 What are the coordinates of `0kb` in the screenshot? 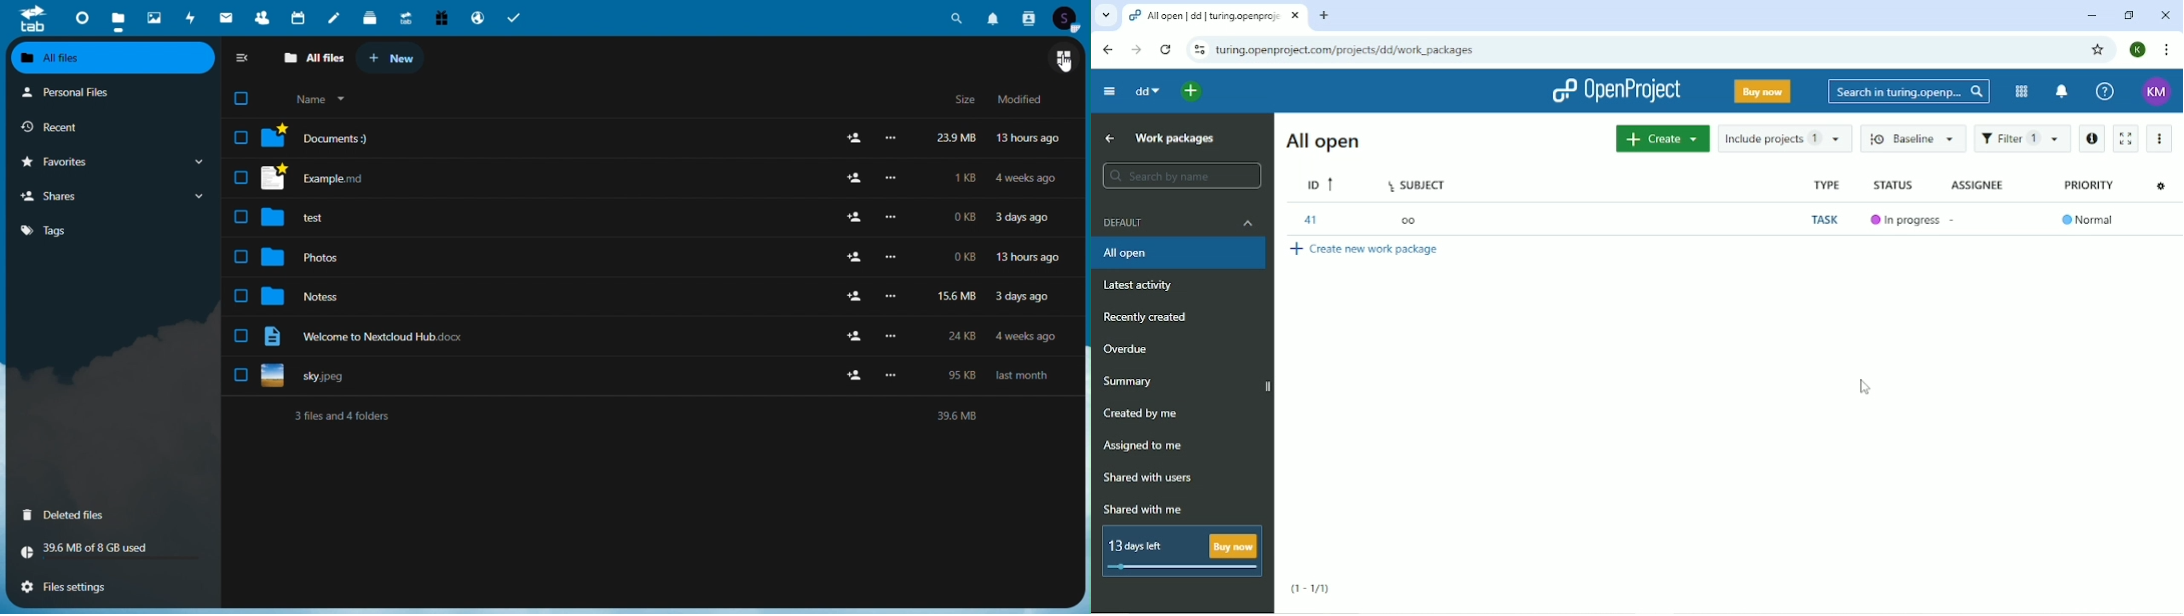 It's located at (965, 221).